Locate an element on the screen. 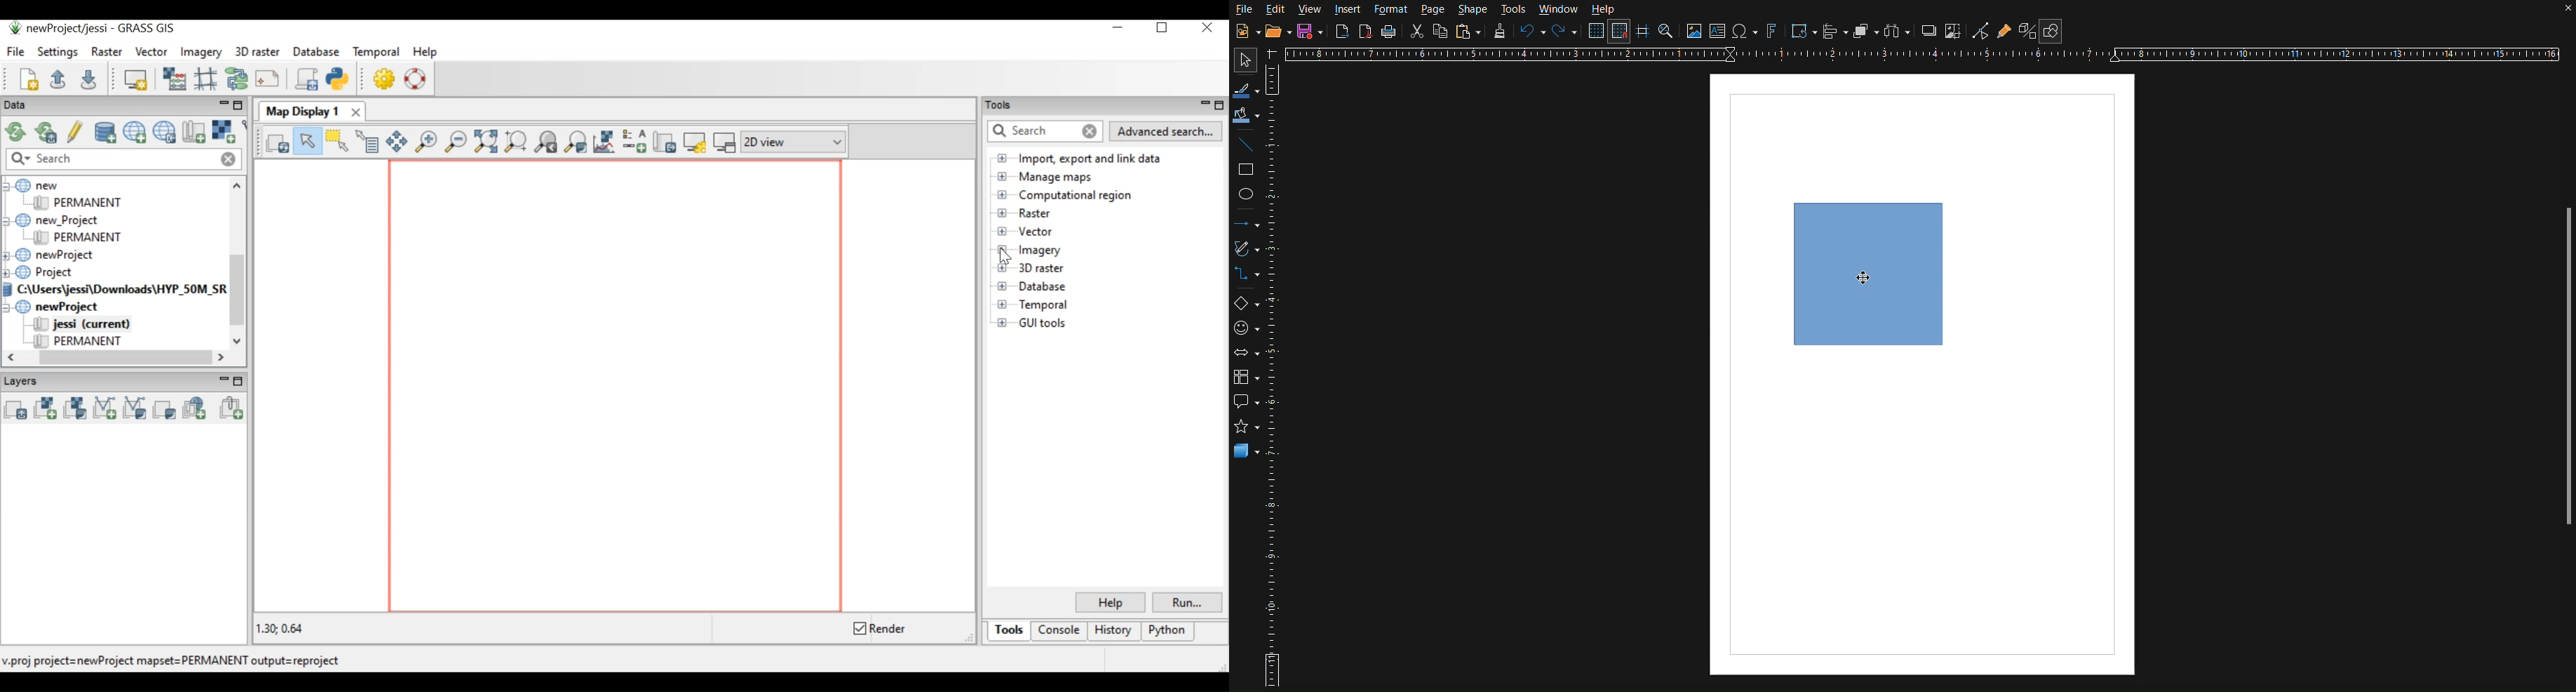 The height and width of the screenshot is (700, 2576). Copy is located at coordinates (1440, 33).